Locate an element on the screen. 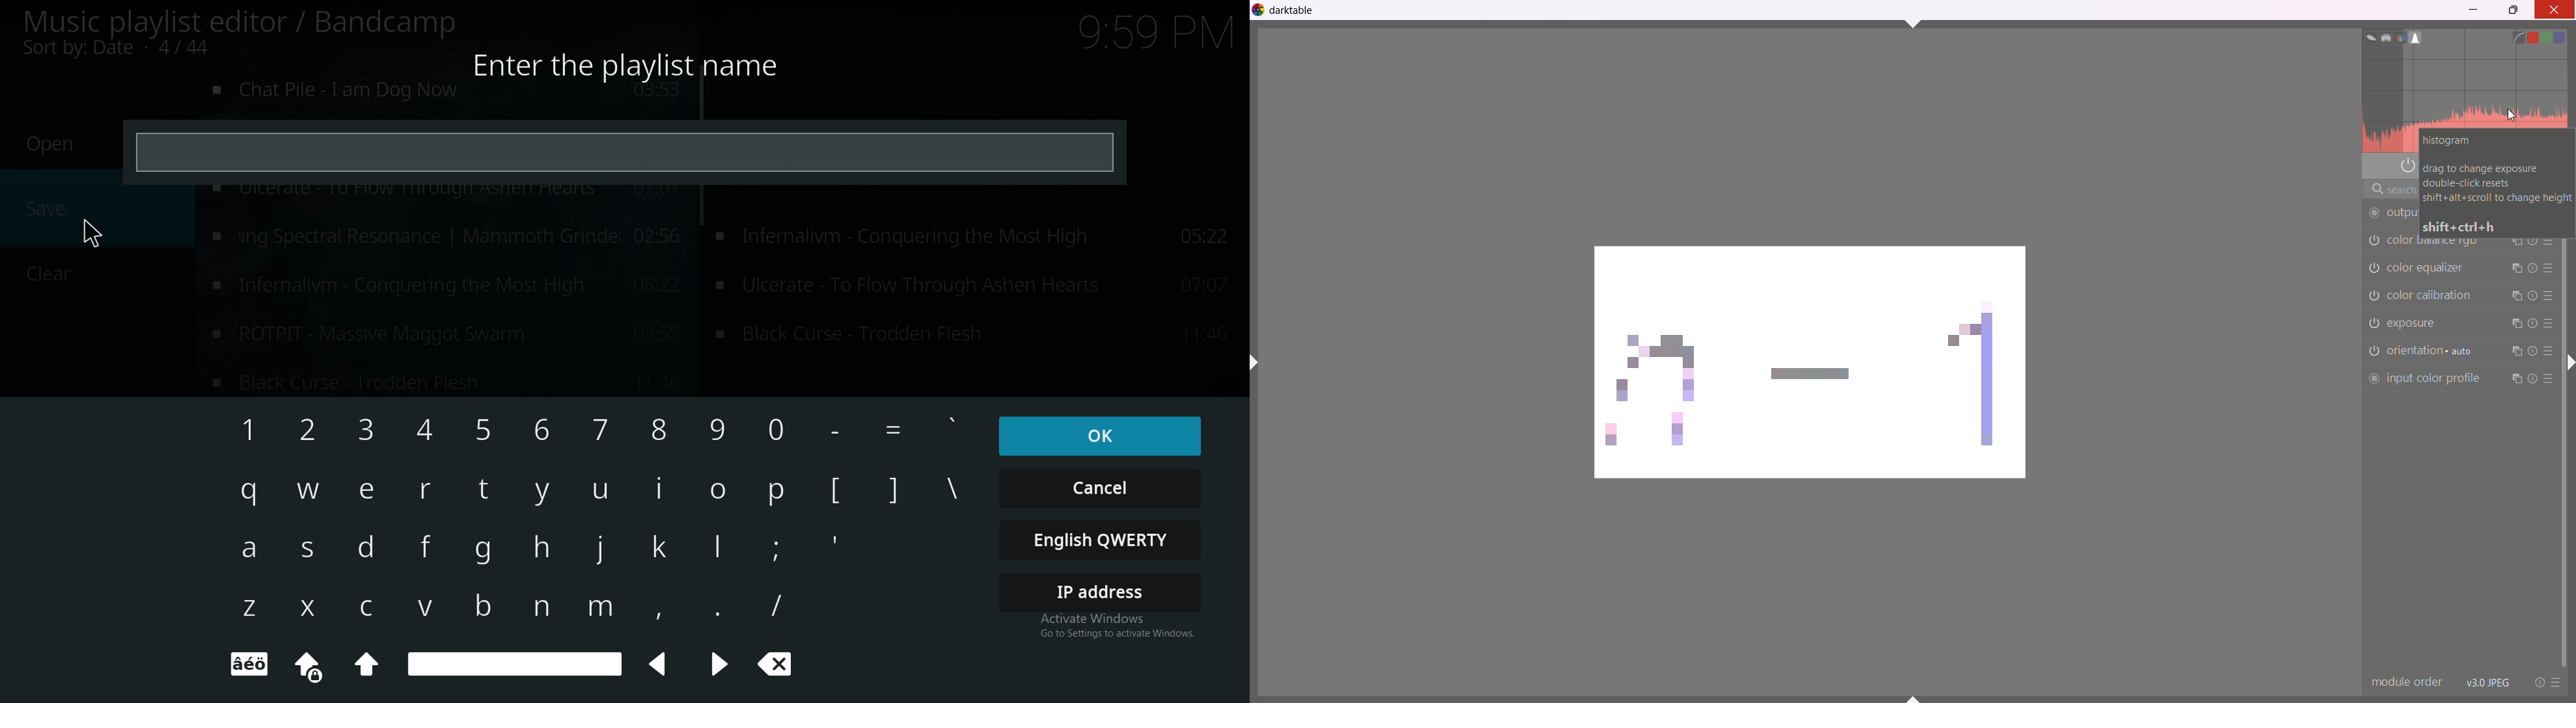  instance is located at coordinates (2516, 268).